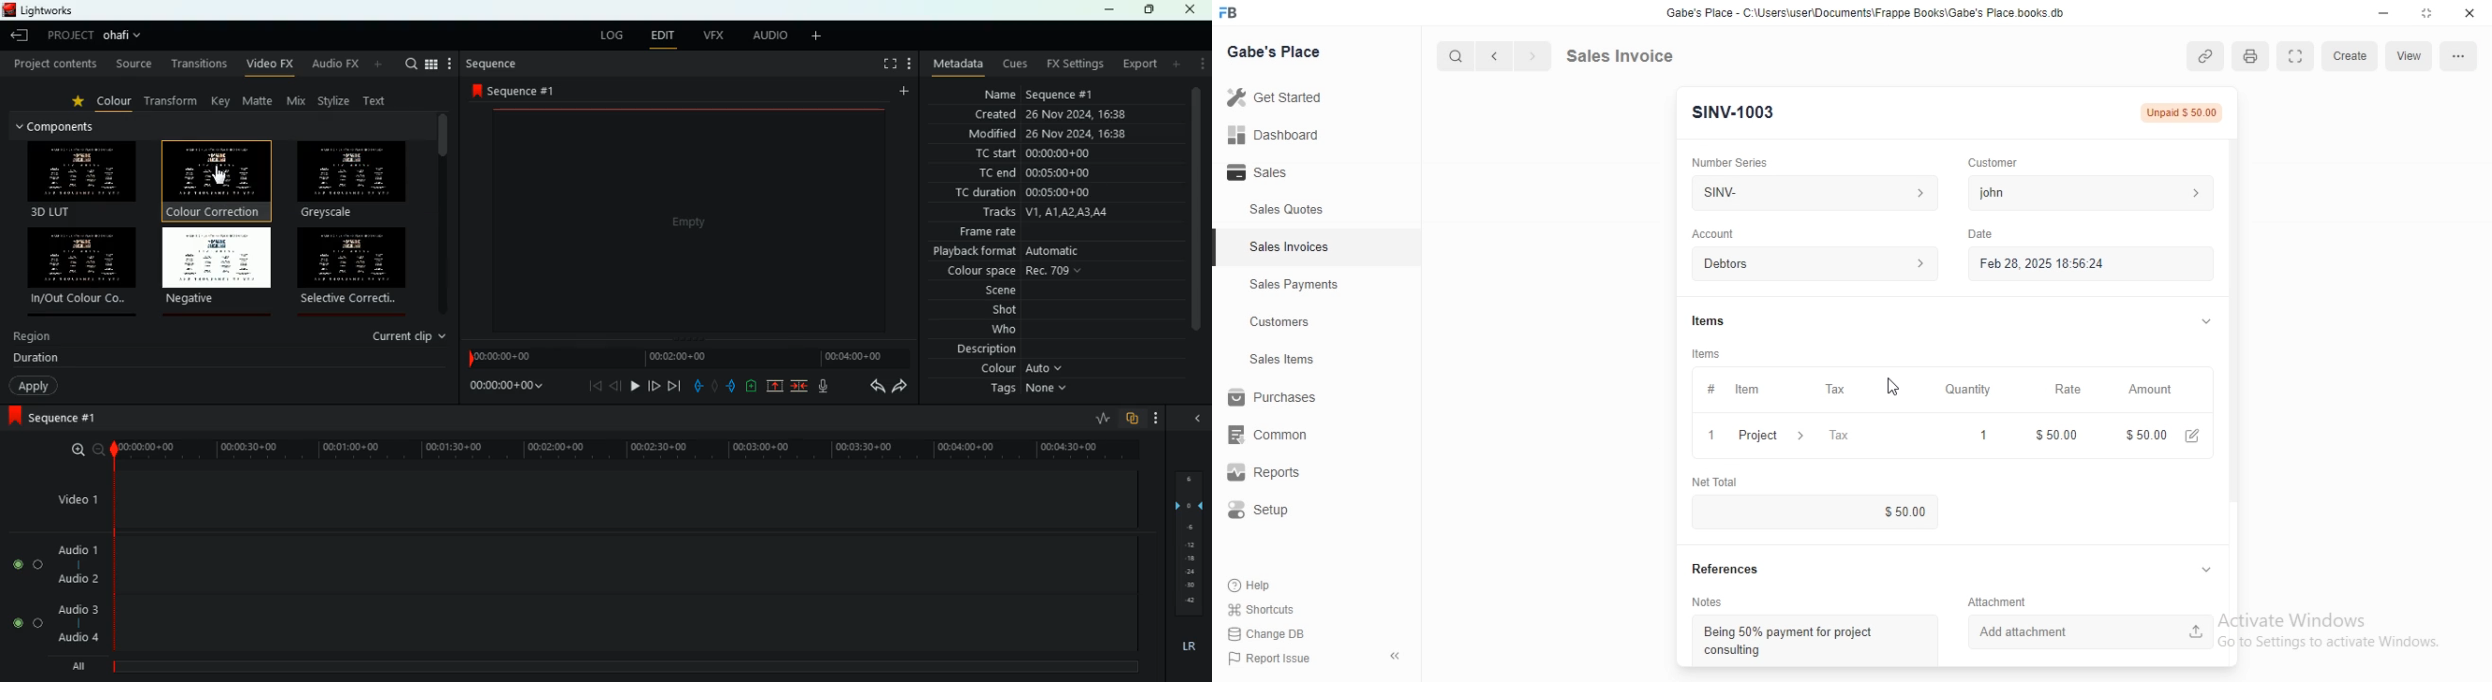 The height and width of the screenshot is (700, 2492). What do you see at coordinates (116, 104) in the screenshot?
I see `colour` at bounding box center [116, 104].